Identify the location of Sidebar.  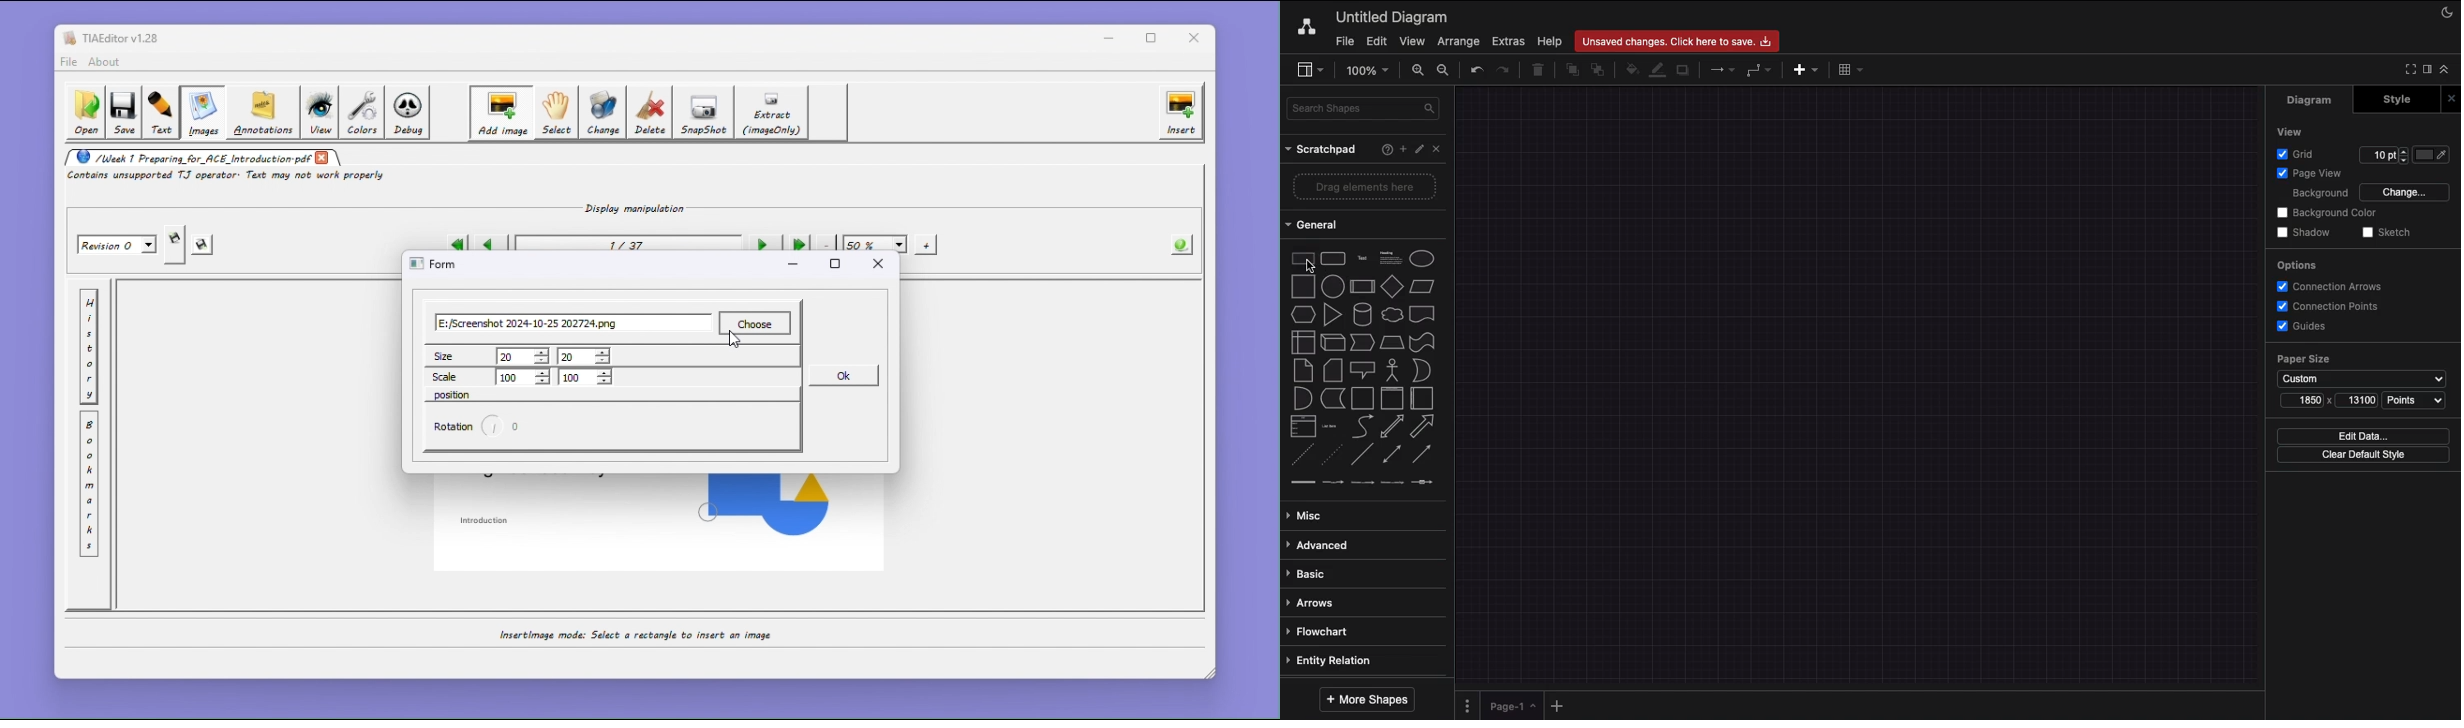
(1310, 70).